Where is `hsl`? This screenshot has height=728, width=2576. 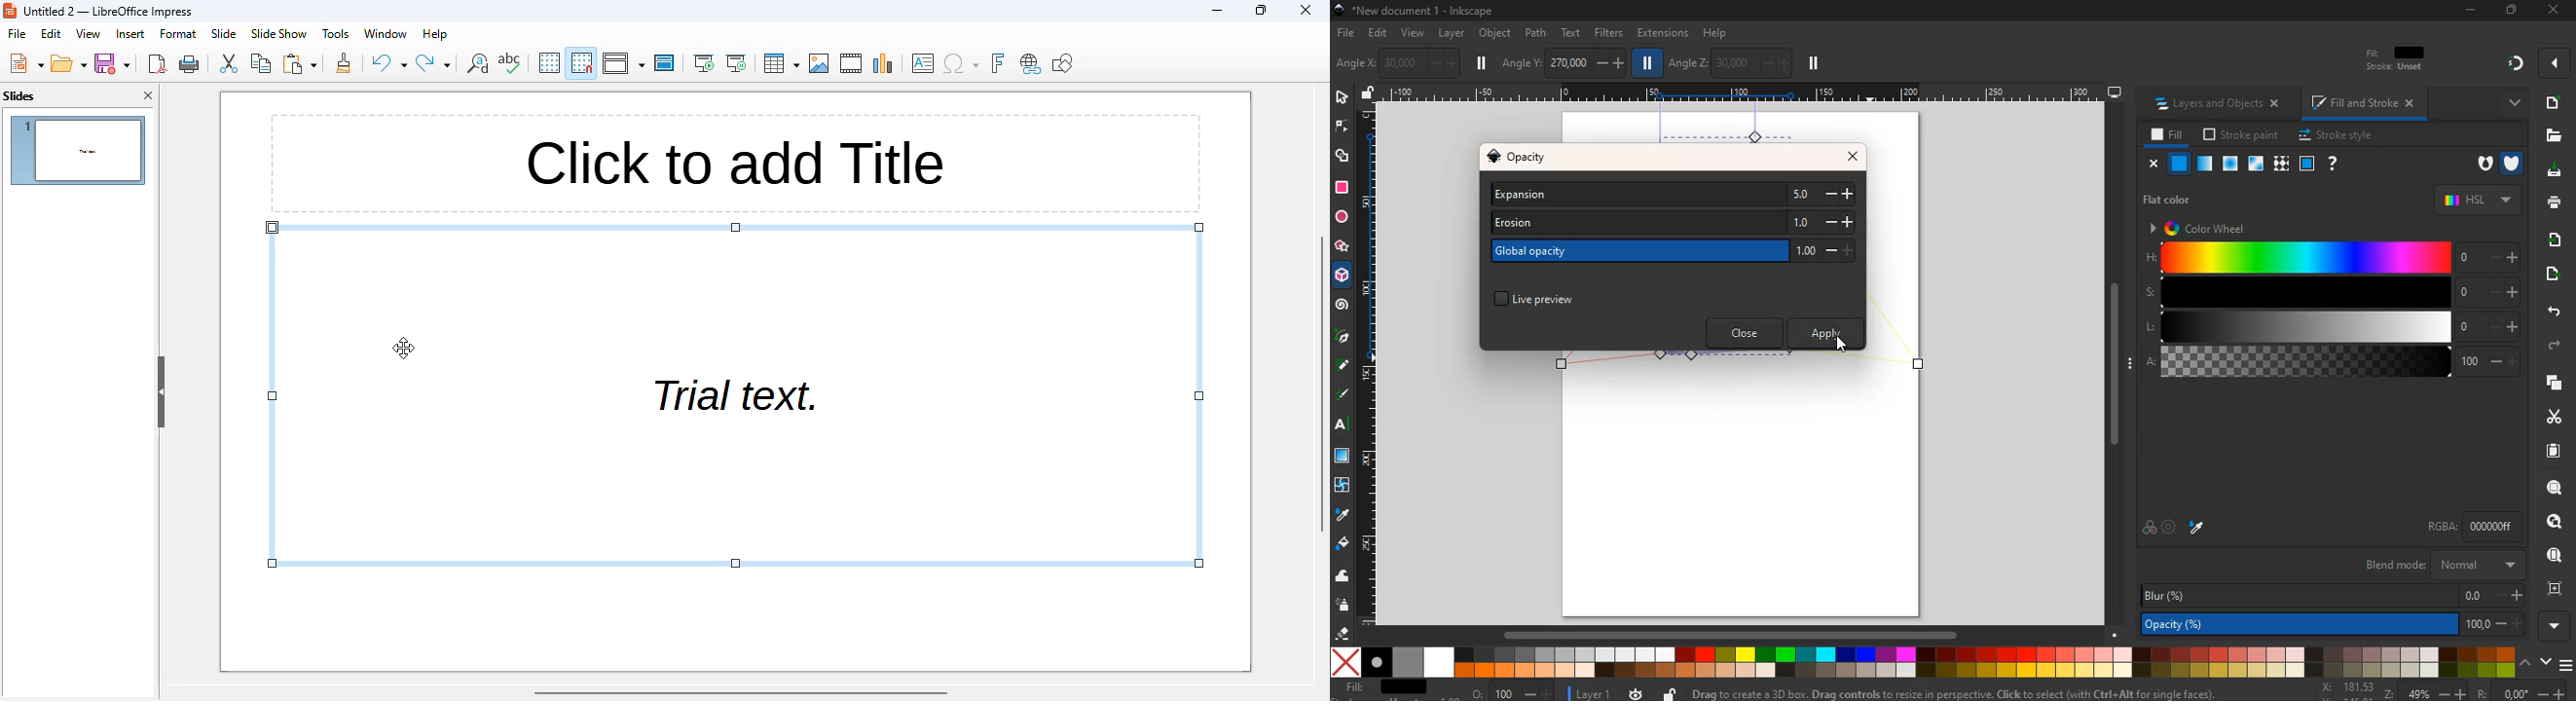
hsl is located at coordinates (2476, 200).